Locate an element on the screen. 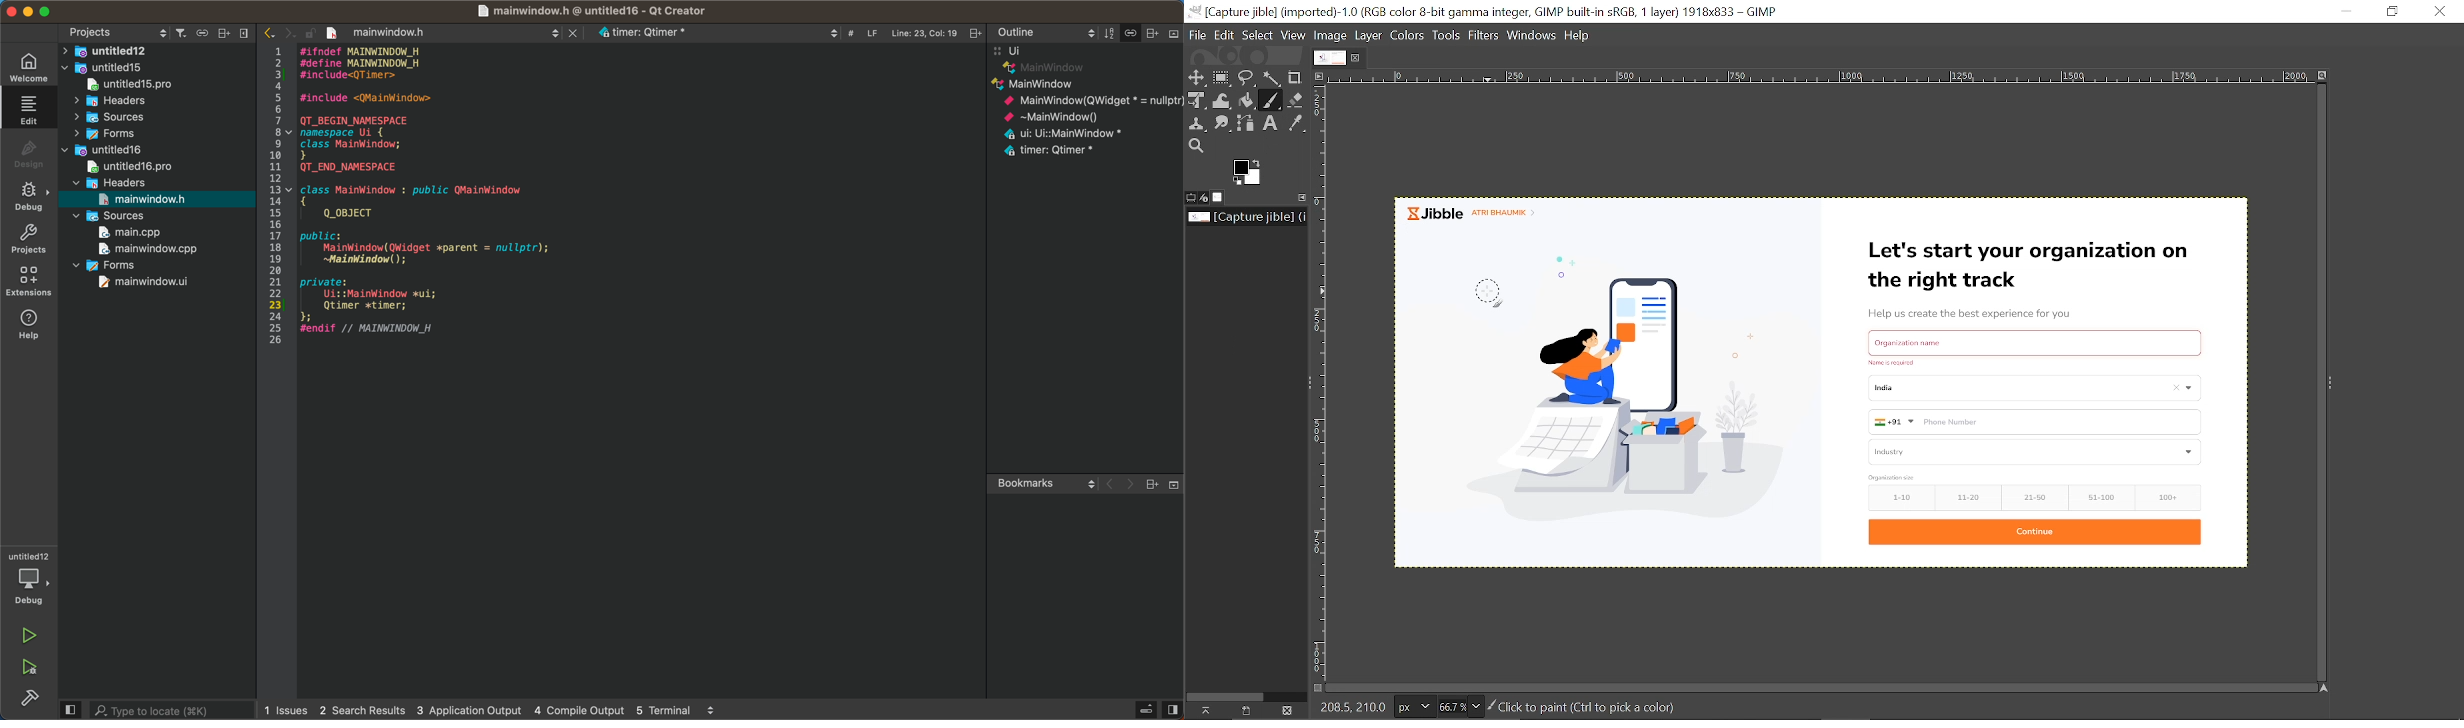 The width and height of the screenshot is (2464, 728). Zoom images when window size changes is located at coordinates (2323, 74).